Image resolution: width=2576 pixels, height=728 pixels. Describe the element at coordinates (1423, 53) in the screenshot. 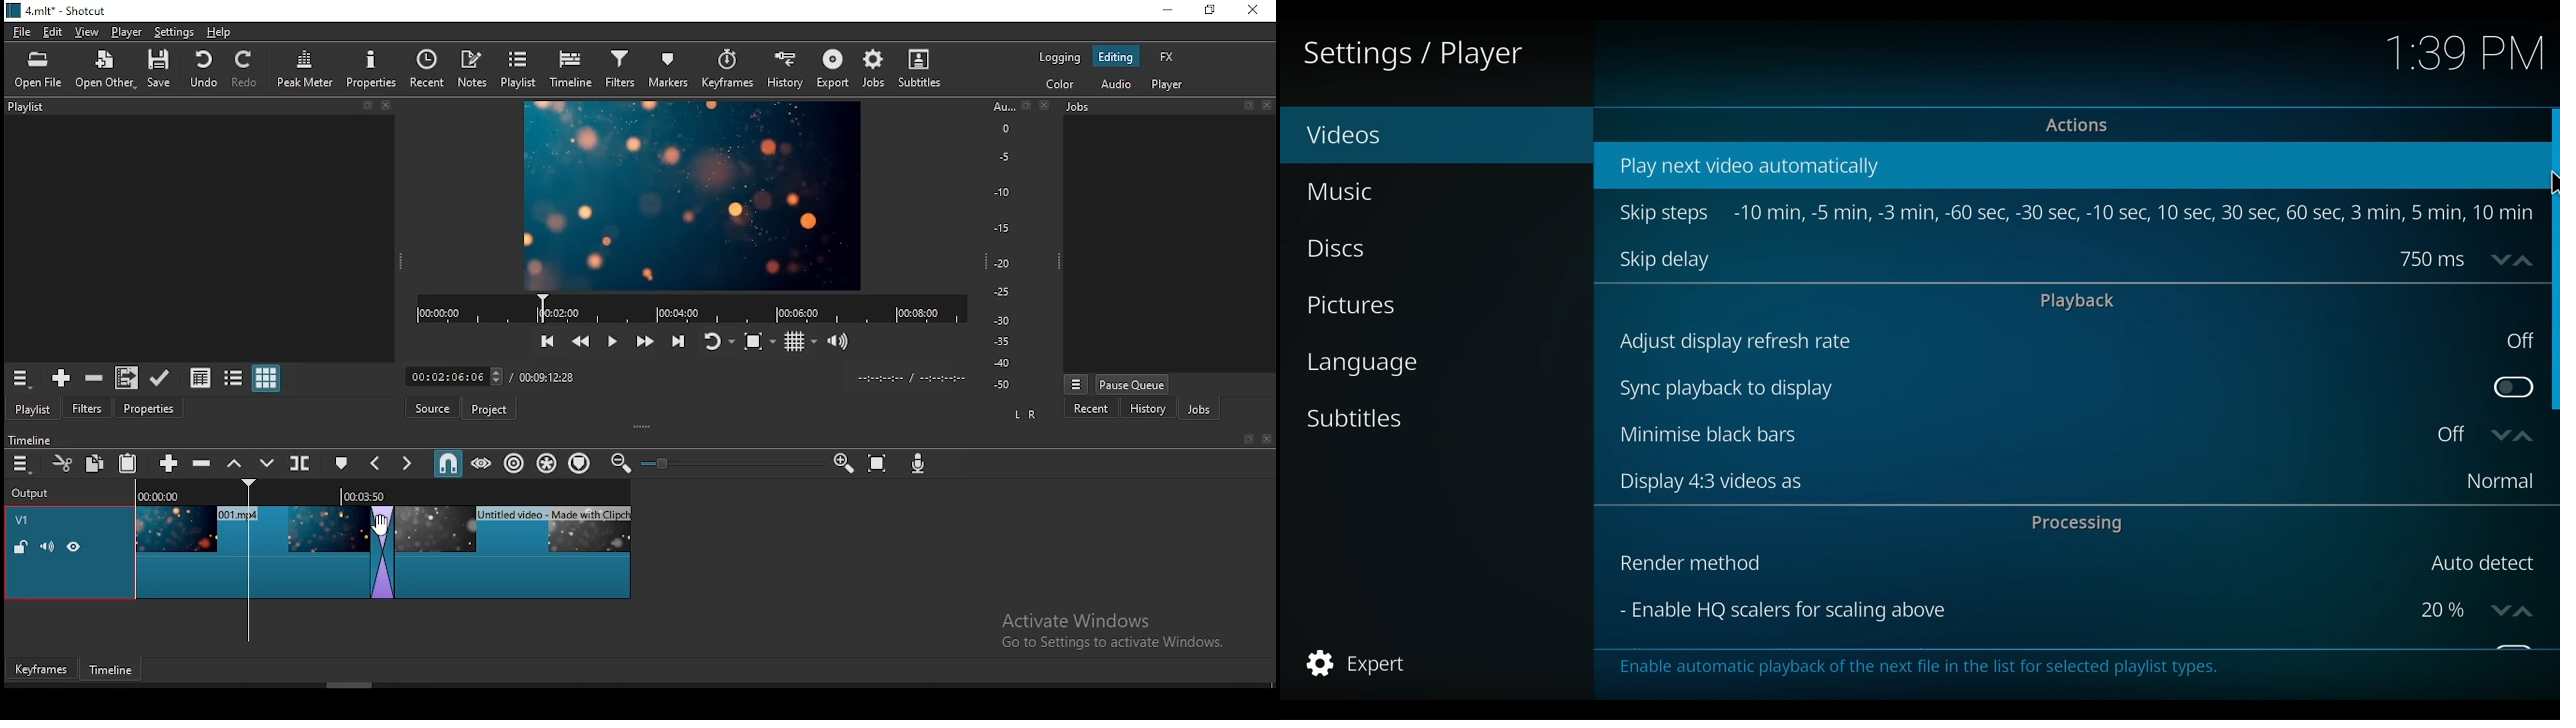

I see `Settings / Player` at that location.